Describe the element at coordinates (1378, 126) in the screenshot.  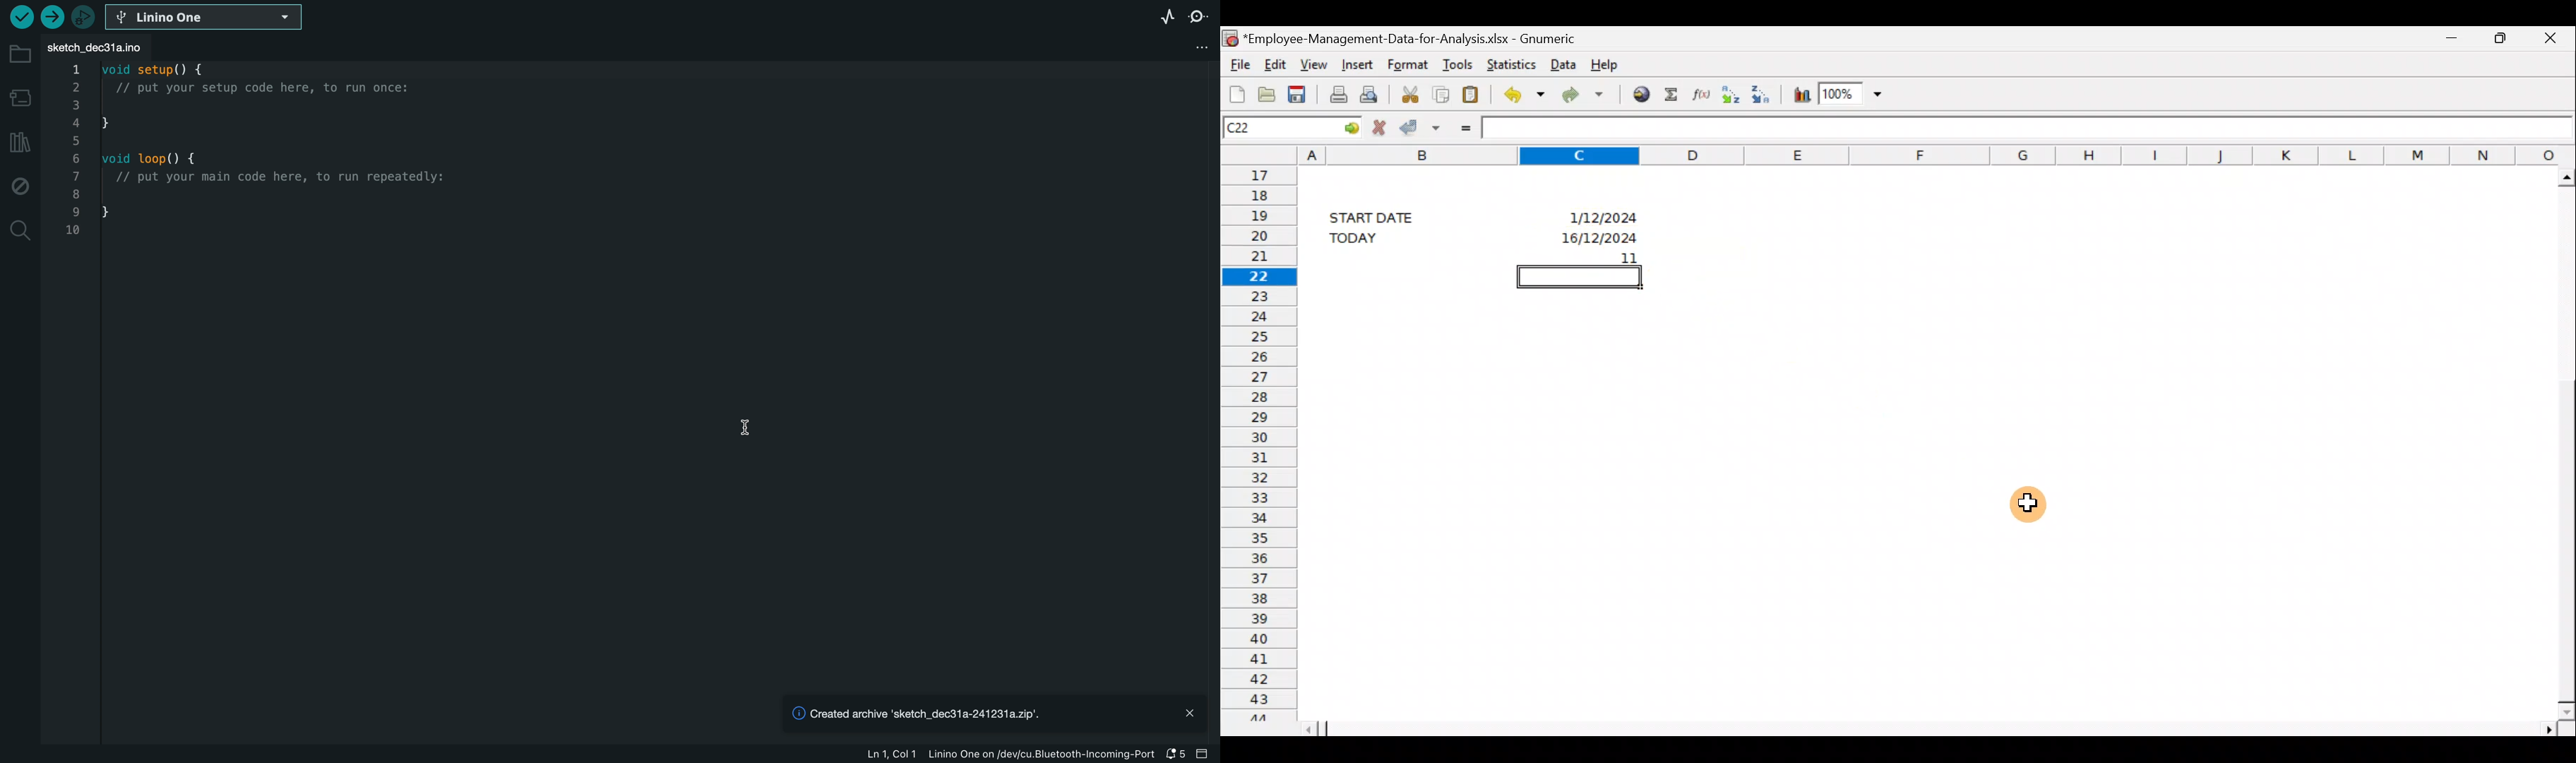
I see `Cancel change` at that location.